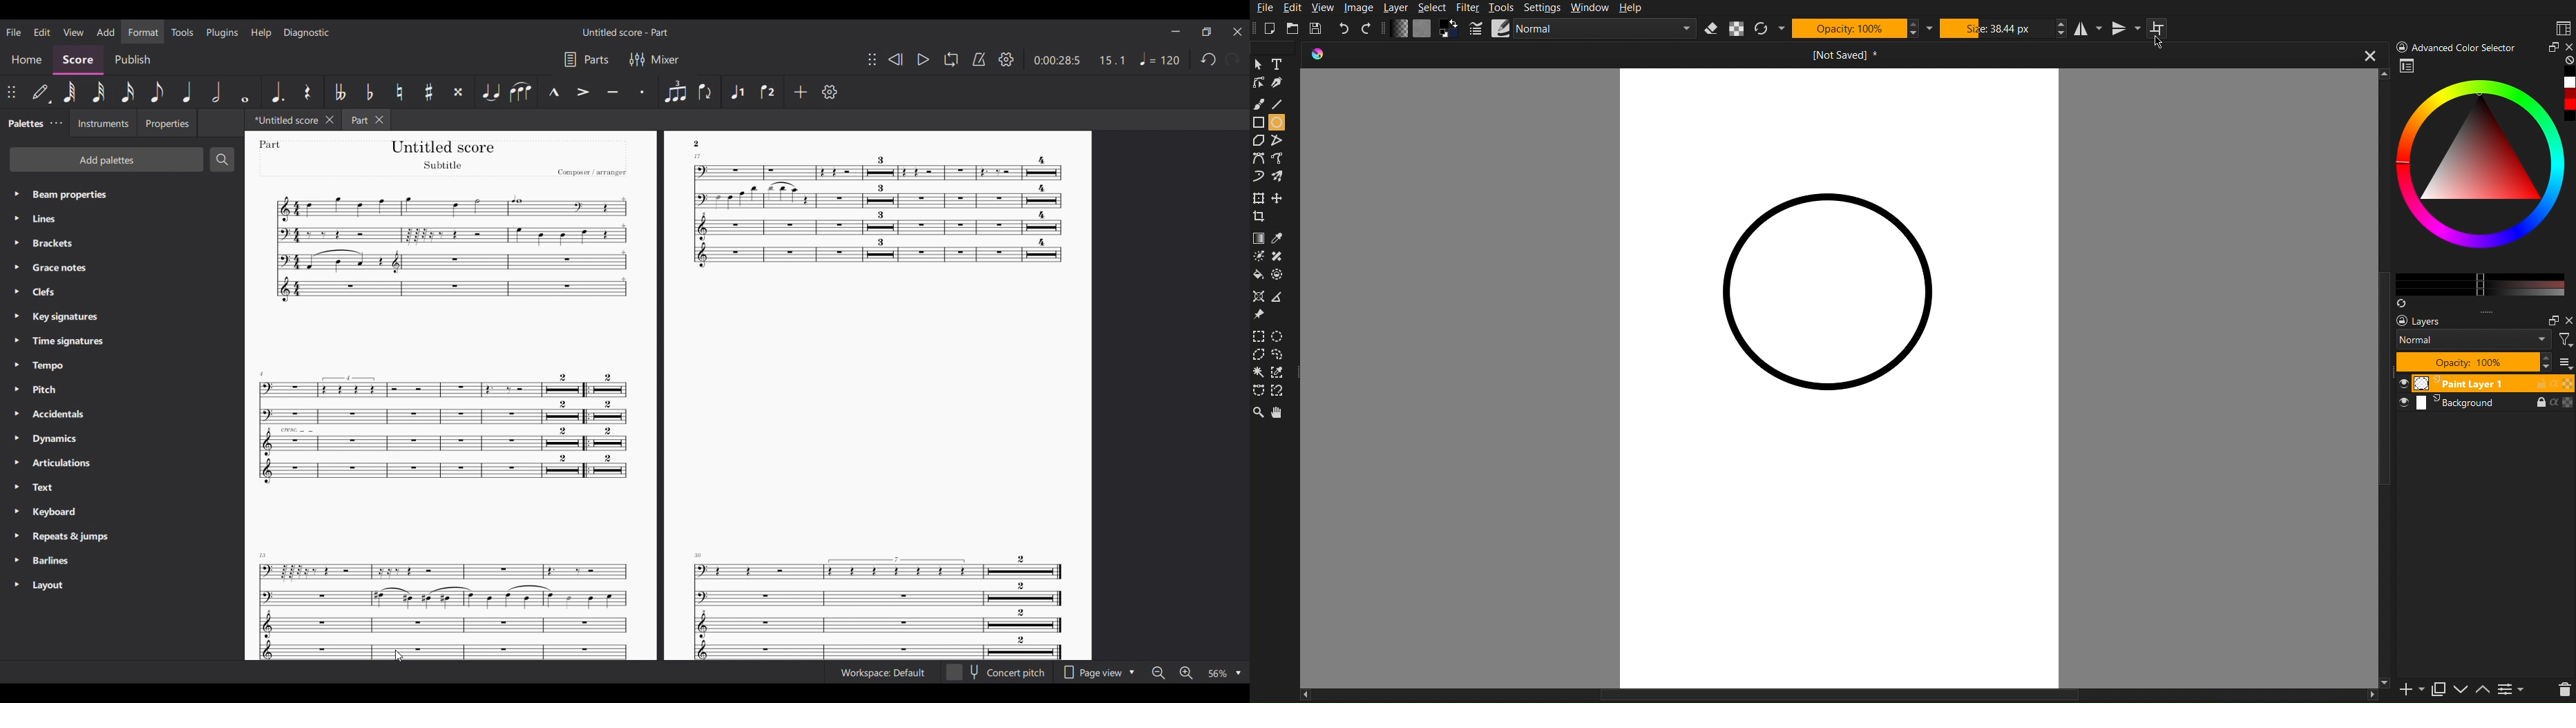 The width and height of the screenshot is (2576, 728). Describe the element at coordinates (643, 92) in the screenshot. I see `Staccato` at that location.